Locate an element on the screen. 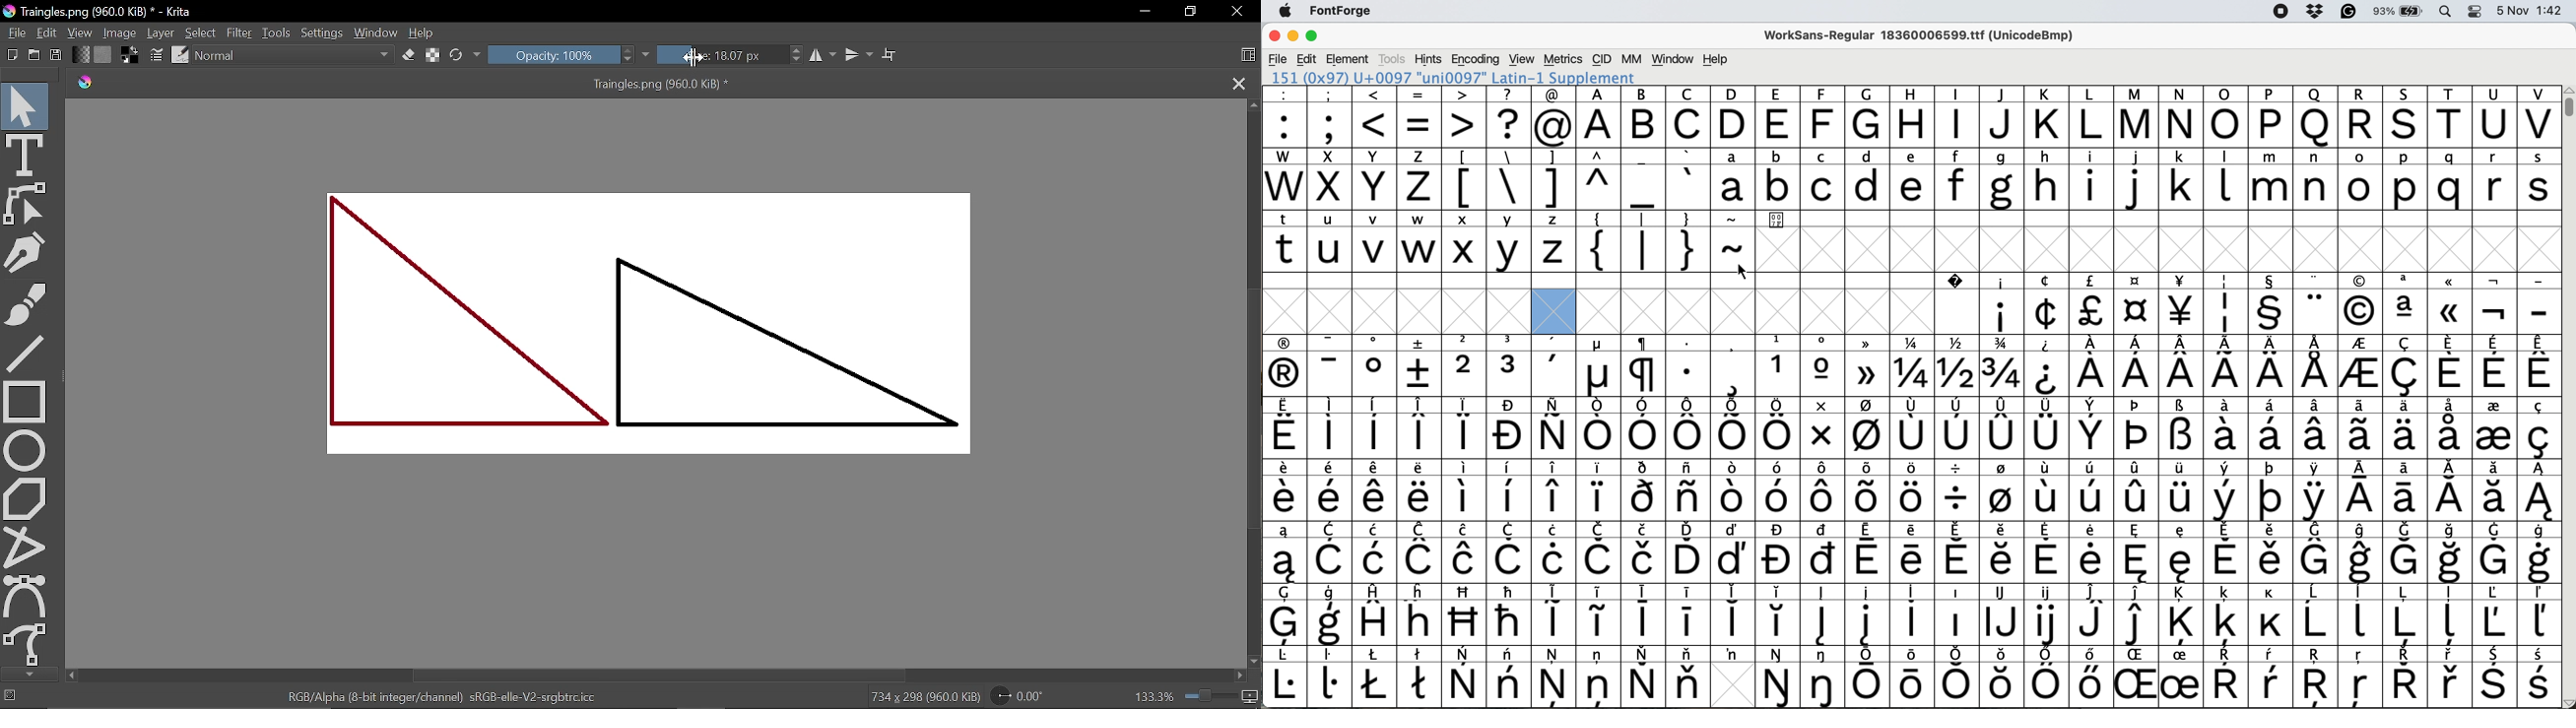 The width and height of the screenshot is (2576, 728). symbol is located at coordinates (2272, 427).